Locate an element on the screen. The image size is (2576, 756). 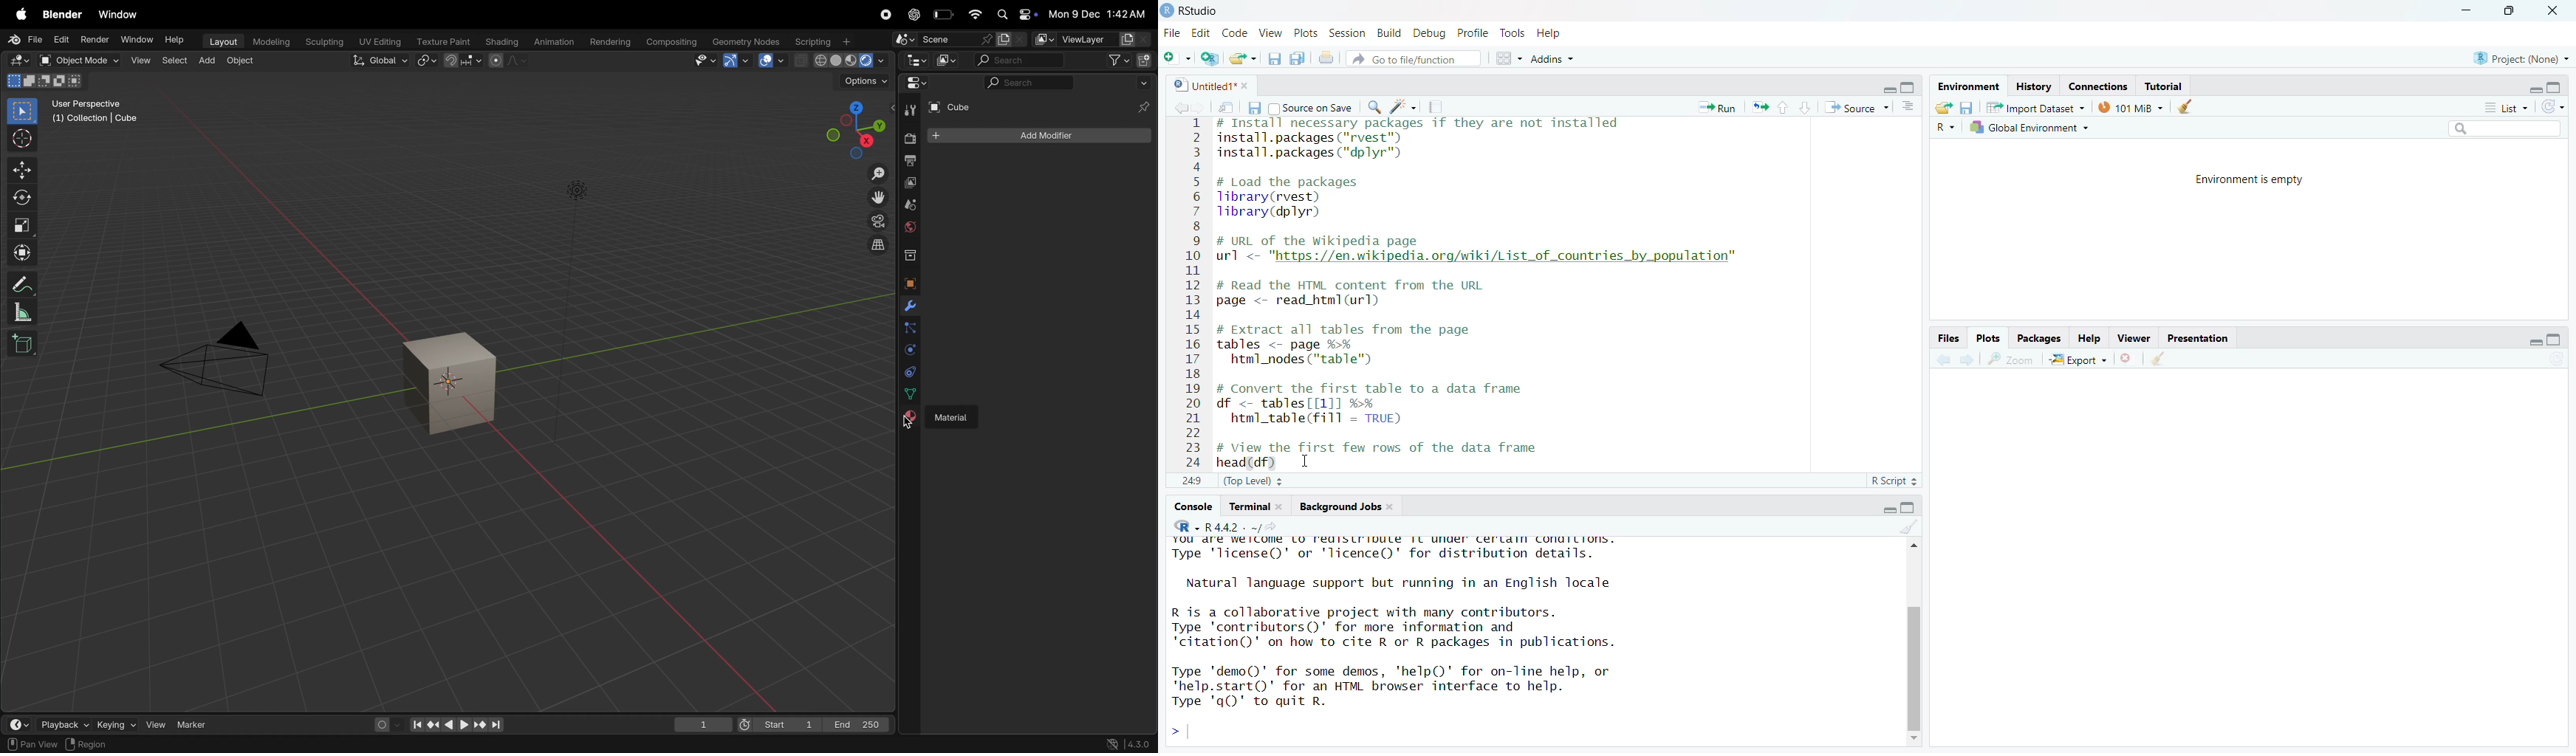
file search is located at coordinates (1414, 58).